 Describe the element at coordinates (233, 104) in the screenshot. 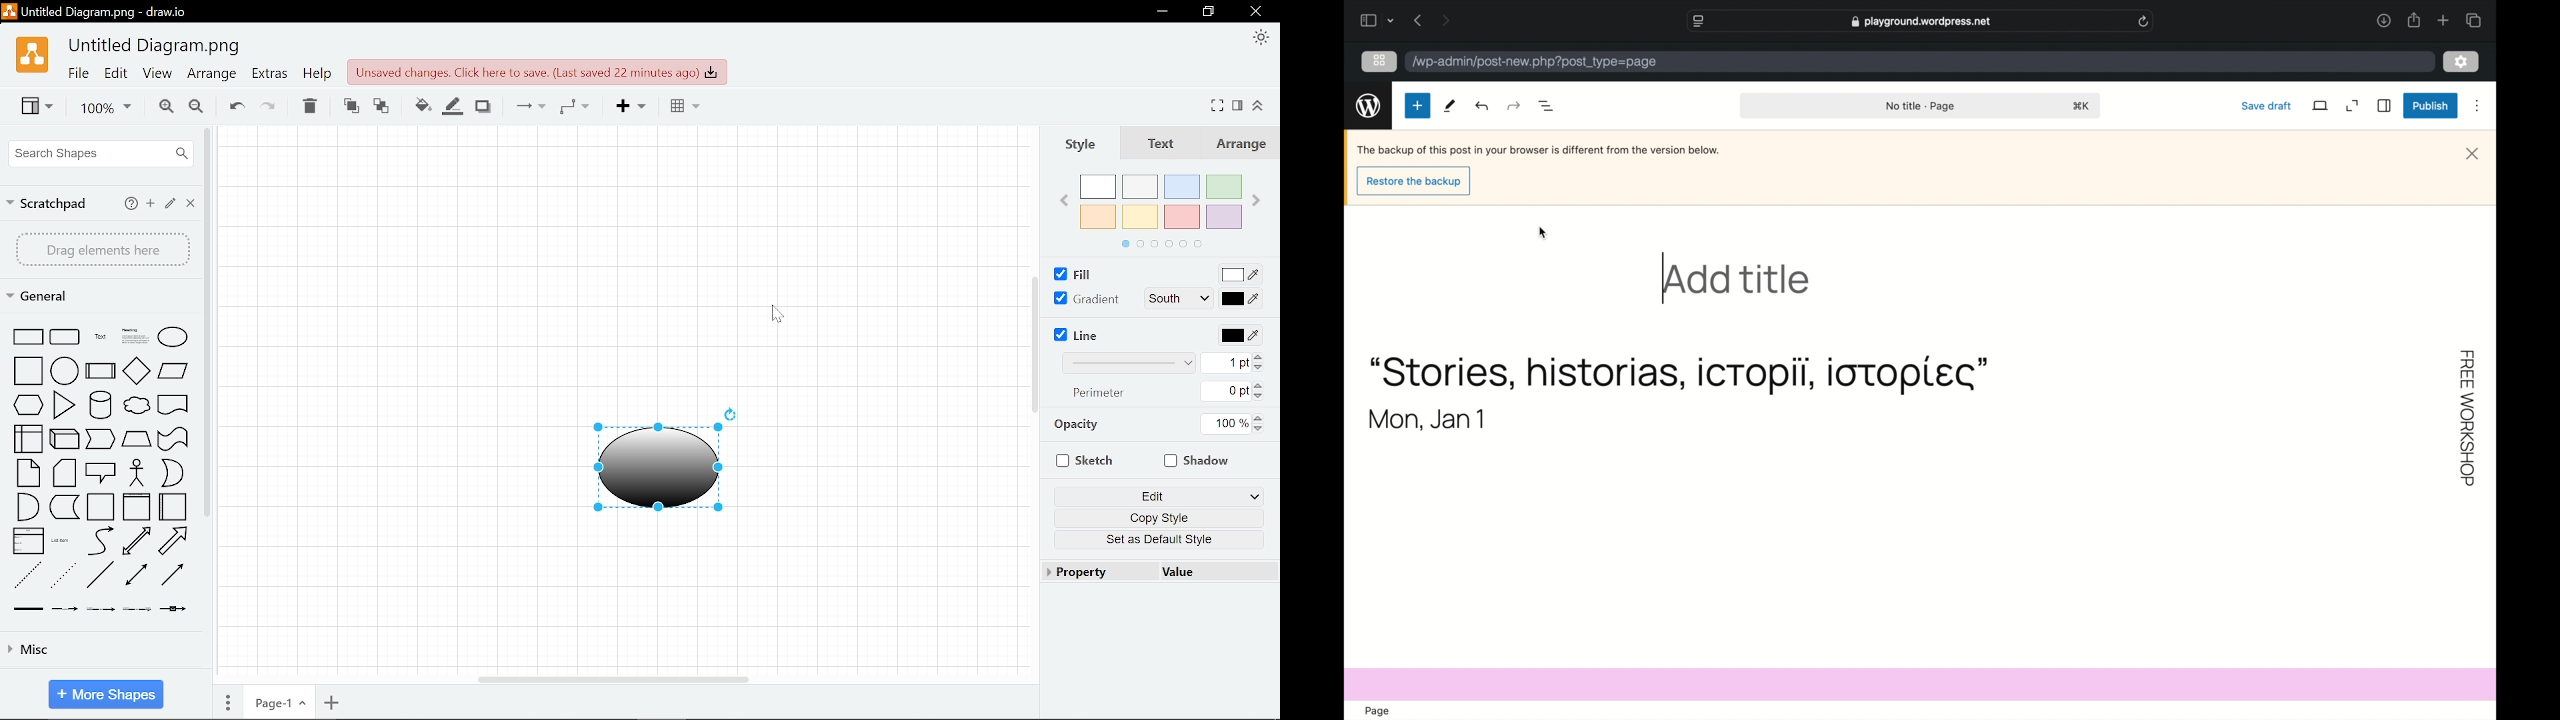

I see `Undo` at that location.